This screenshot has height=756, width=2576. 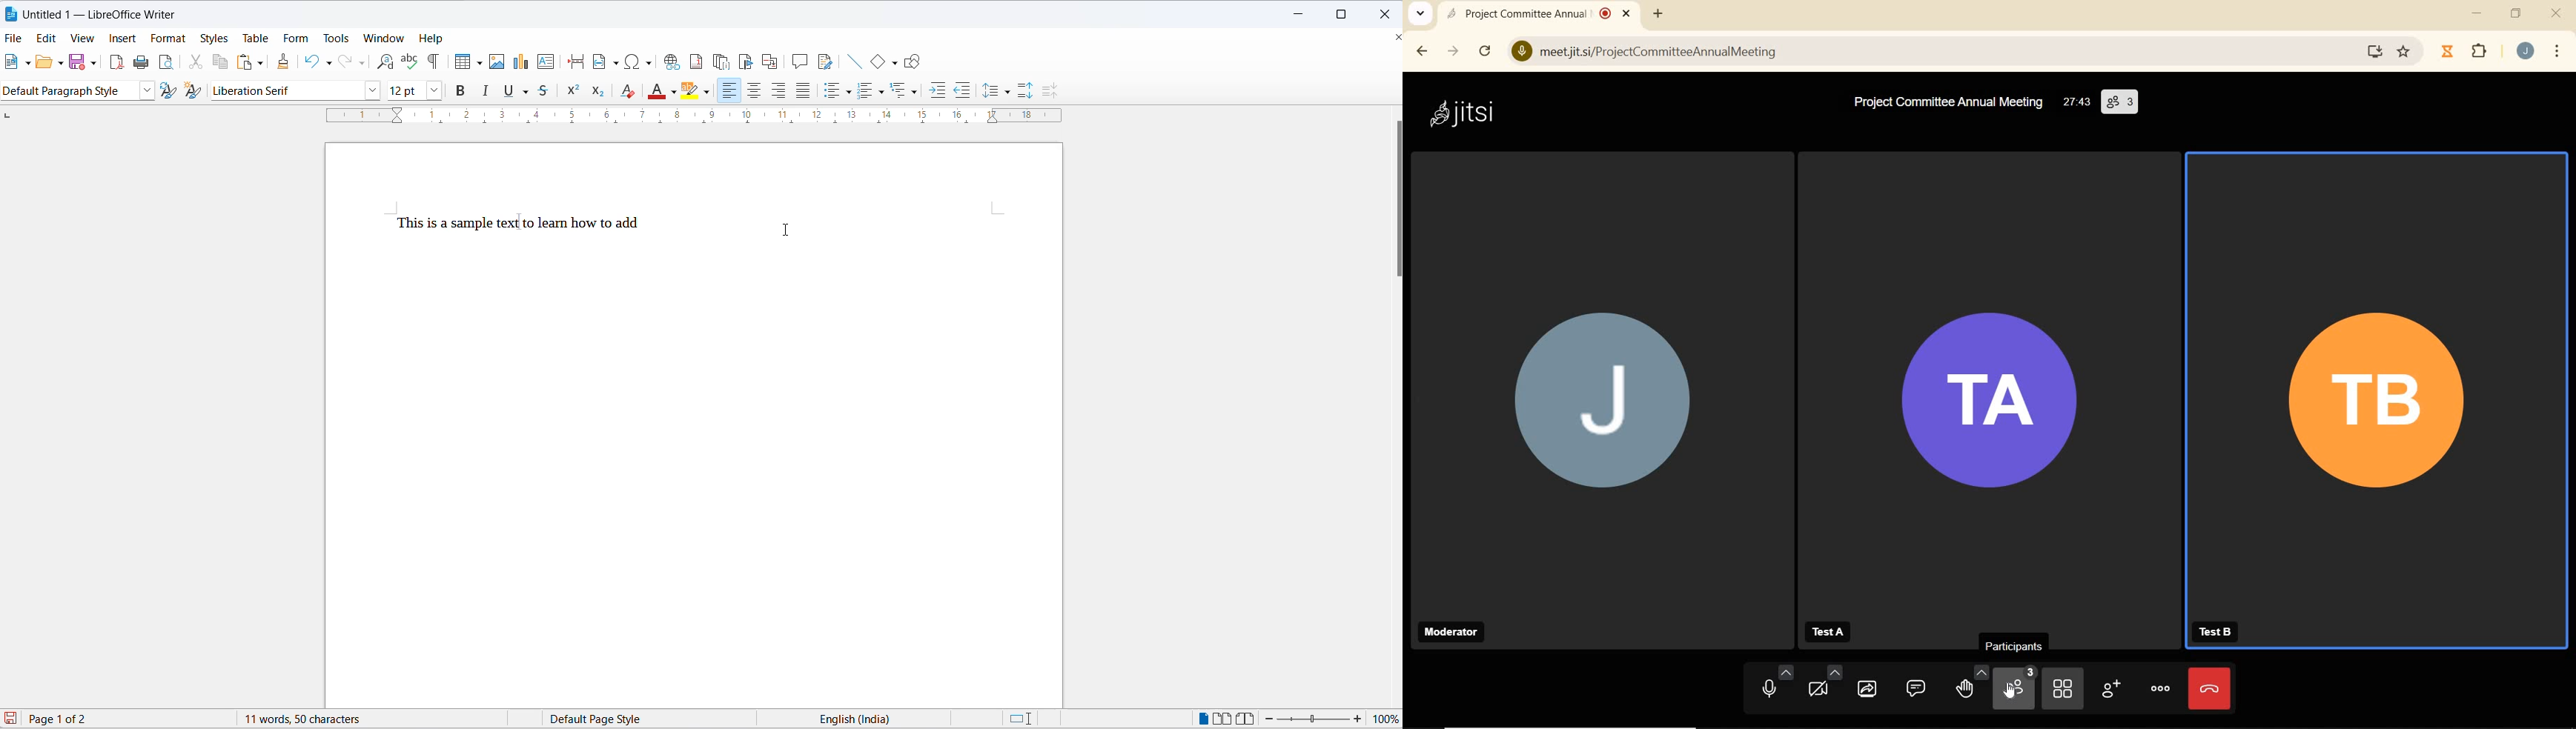 What do you see at coordinates (684, 119) in the screenshot?
I see `scaling` at bounding box center [684, 119].